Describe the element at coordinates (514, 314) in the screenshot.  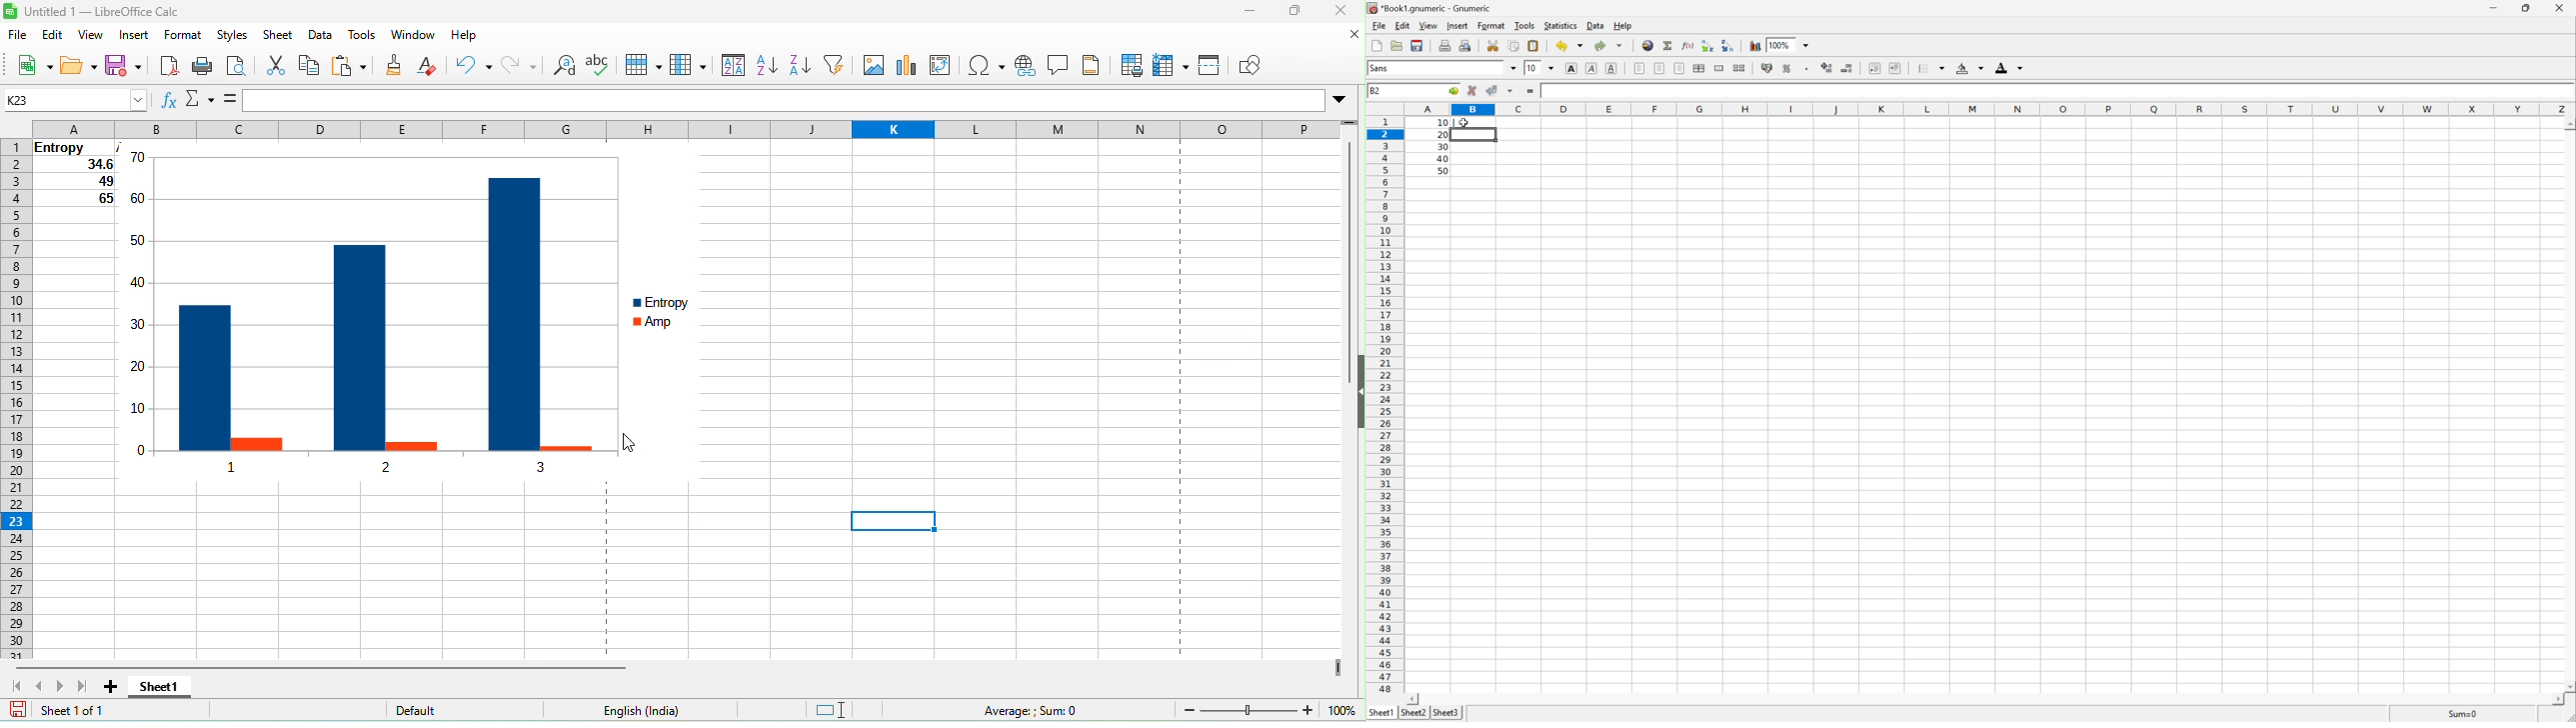
I see `entropy 3` at that location.